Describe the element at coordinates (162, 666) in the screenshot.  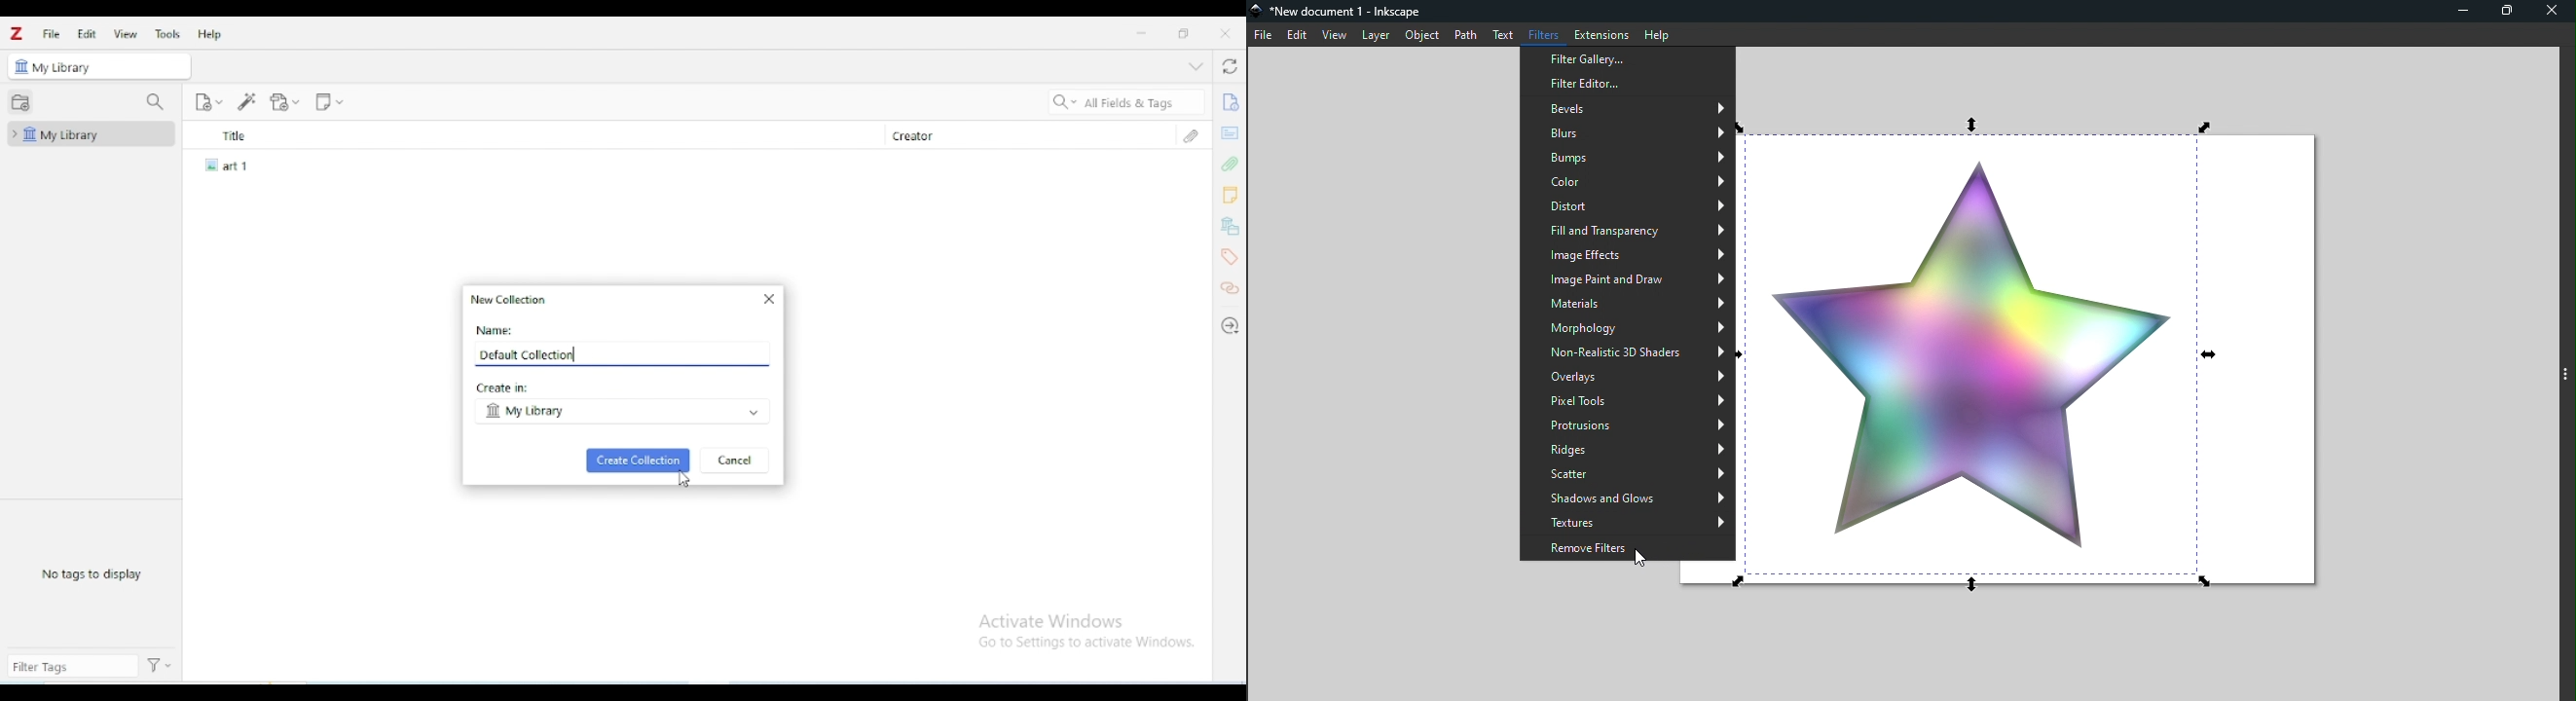
I see `actions` at that location.